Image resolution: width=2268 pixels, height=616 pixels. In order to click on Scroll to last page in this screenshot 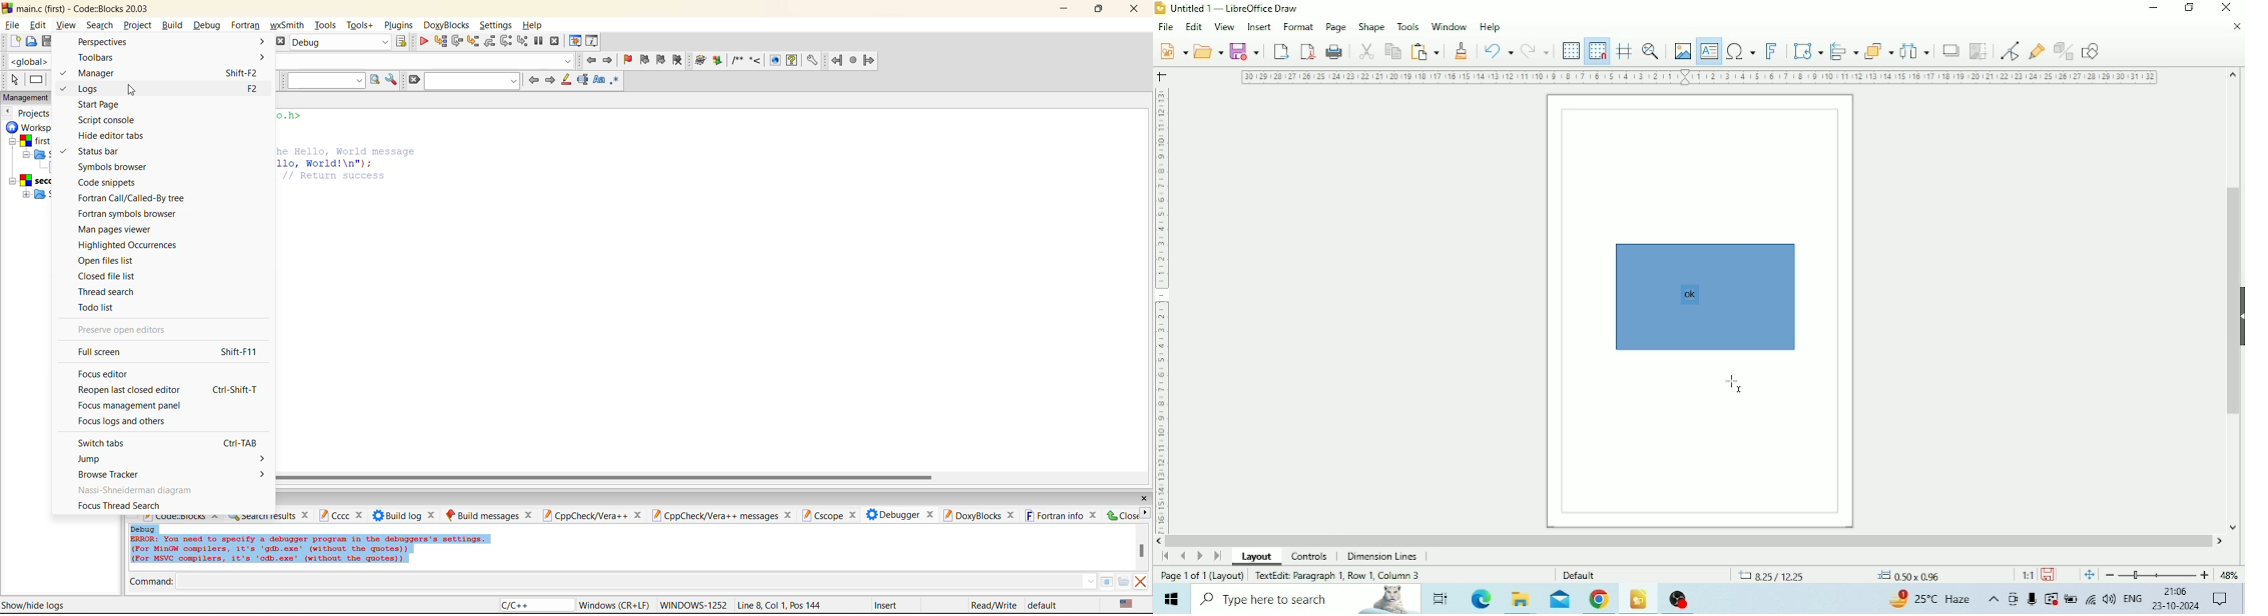, I will do `click(1217, 556)`.